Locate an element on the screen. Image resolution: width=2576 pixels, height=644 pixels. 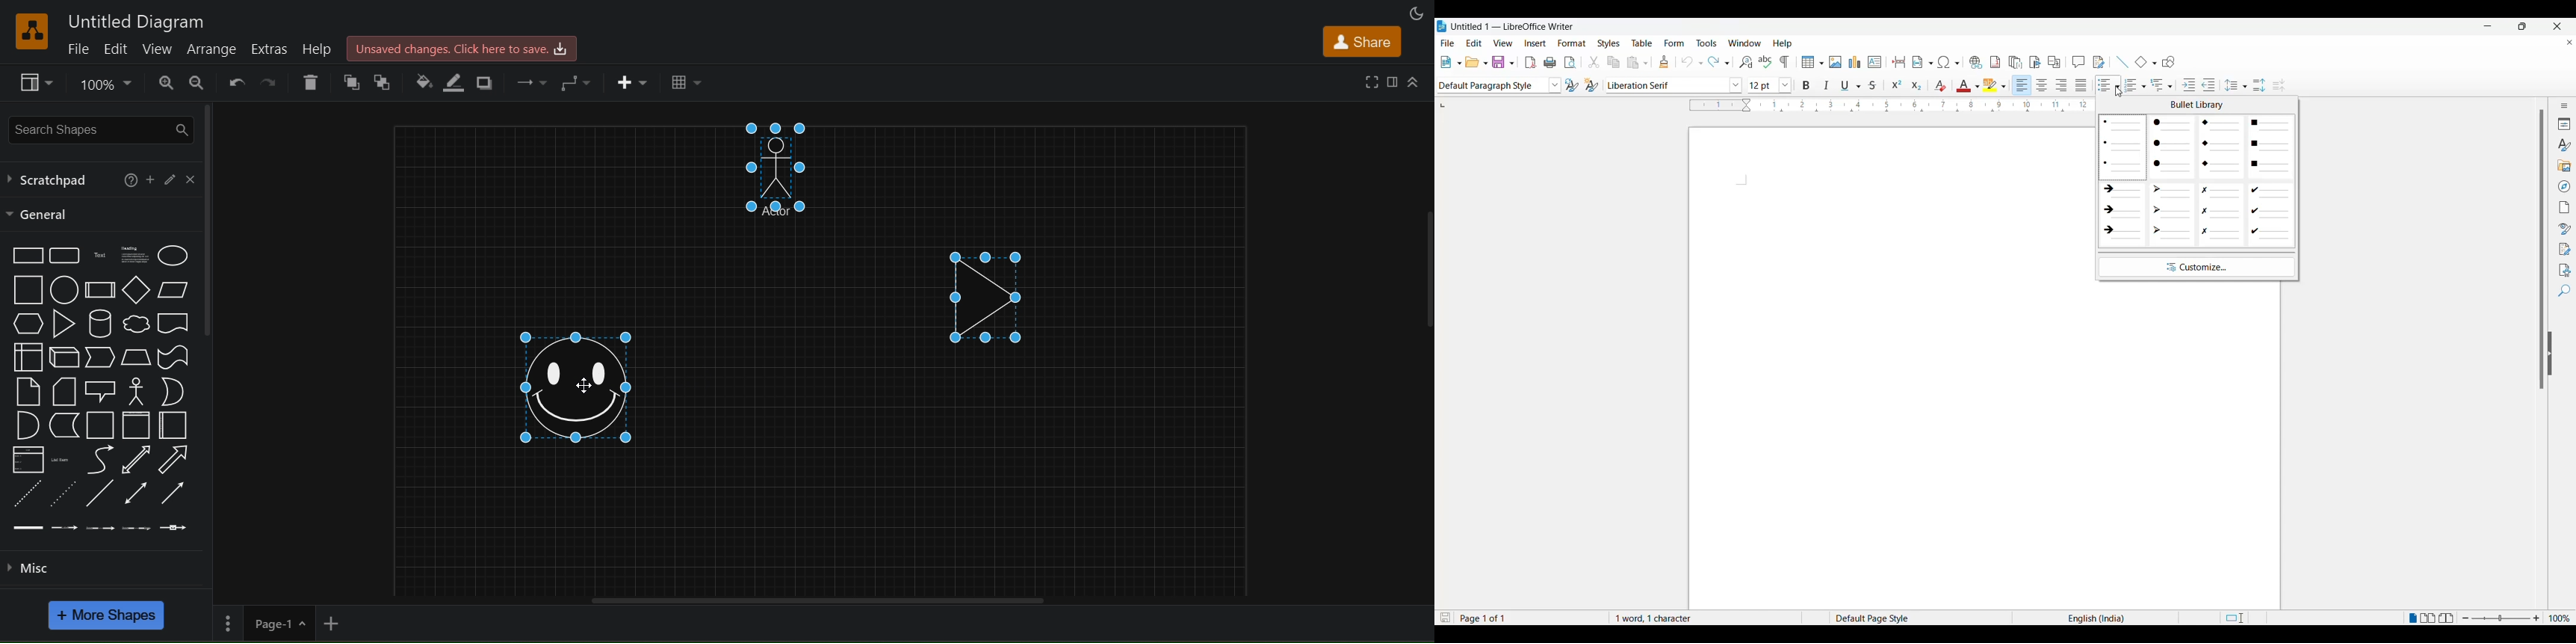
more shapes is located at coordinates (108, 616).